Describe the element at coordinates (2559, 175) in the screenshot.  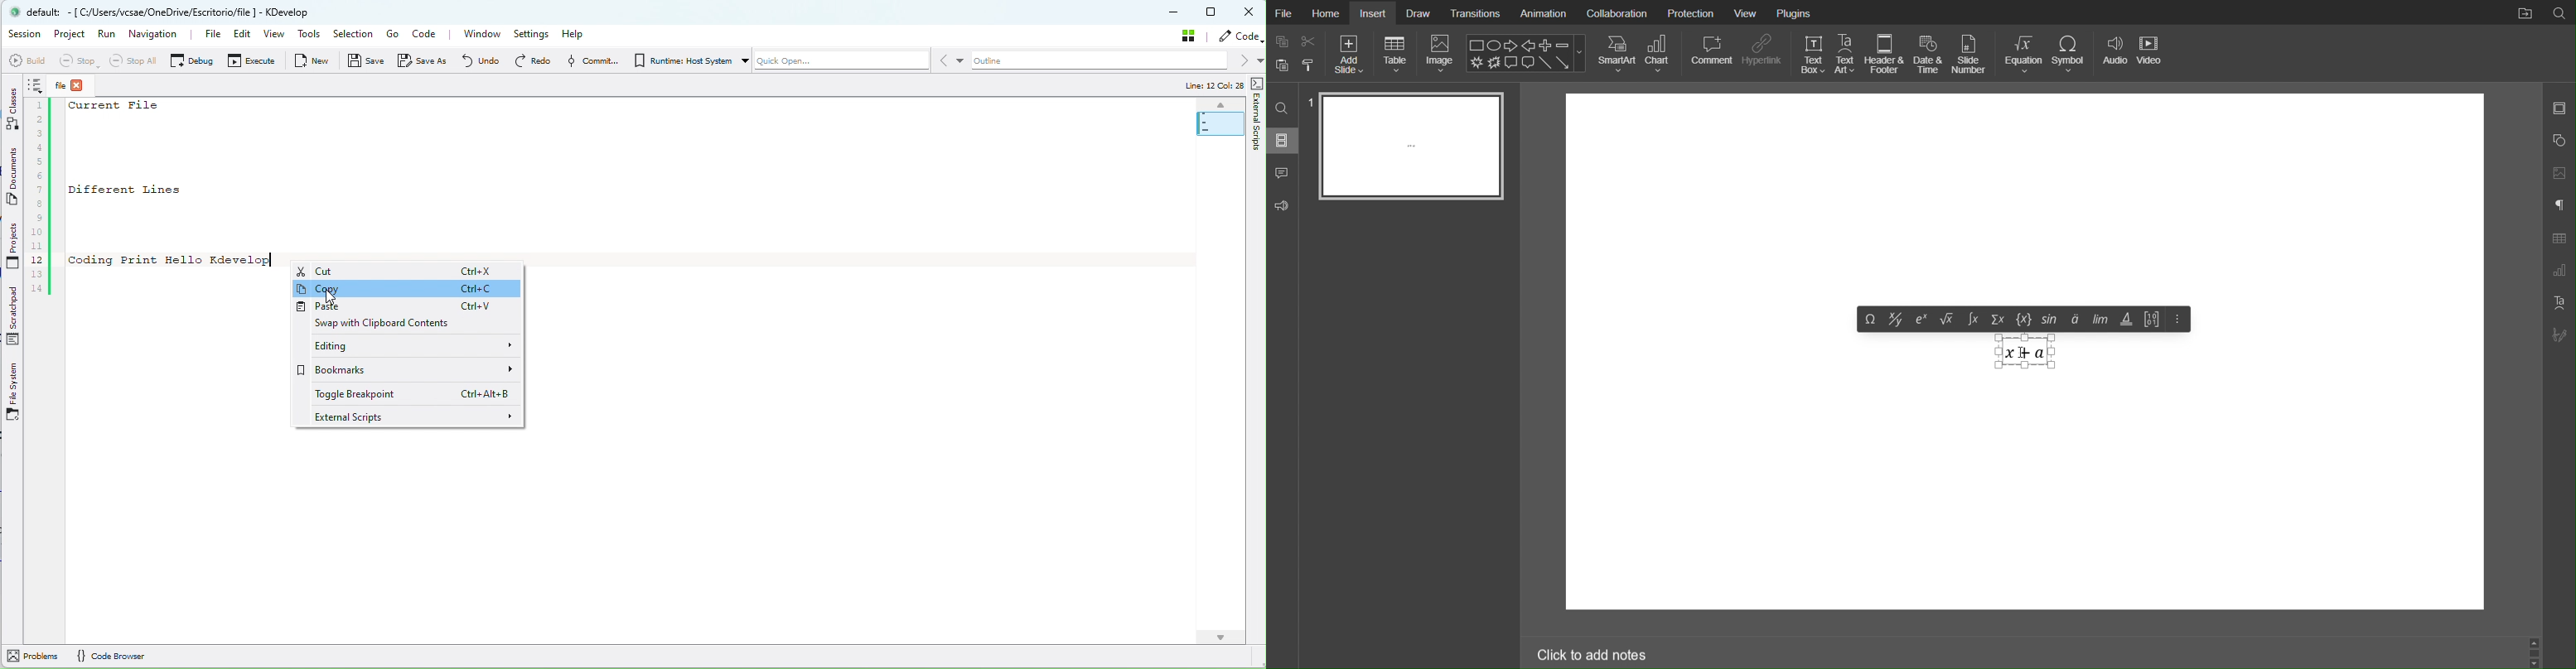
I see `Images Settings` at that location.